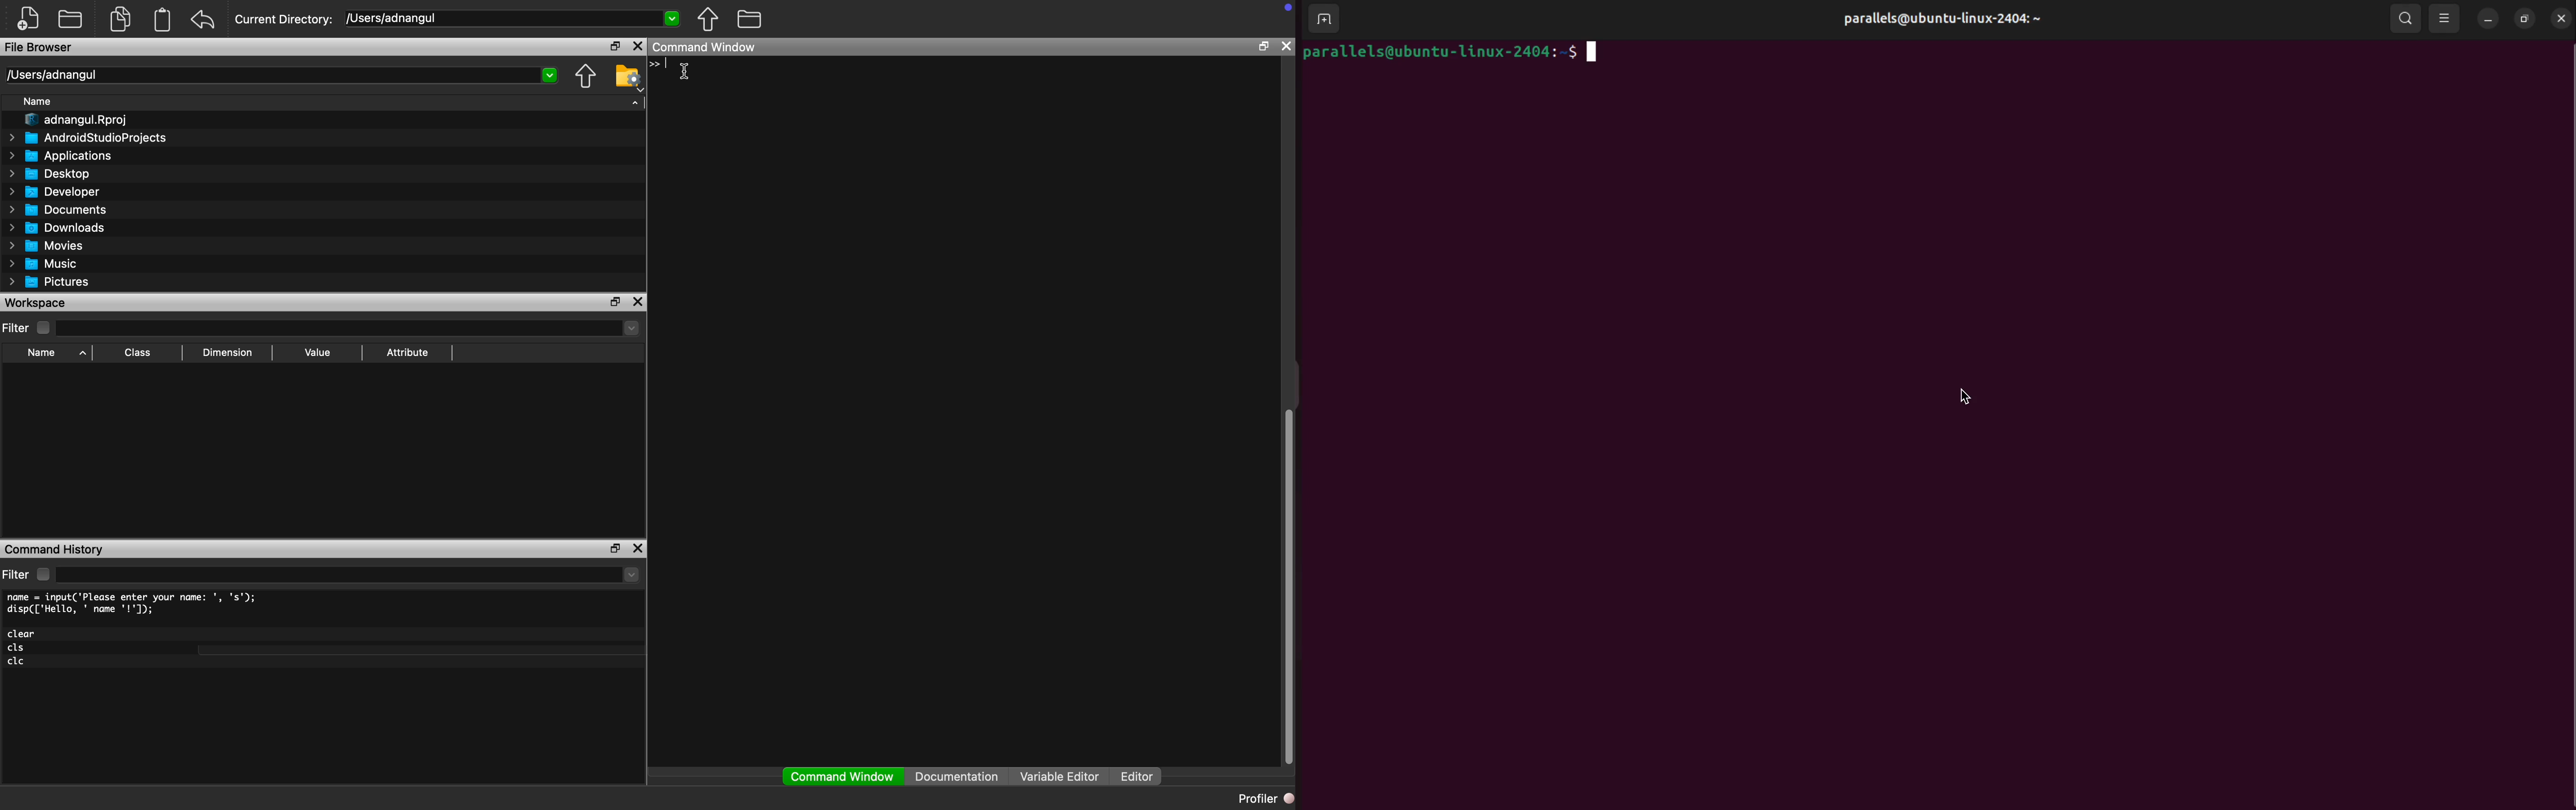 The width and height of the screenshot is (2576, 812). I want to click on Music, so click(42, 264).